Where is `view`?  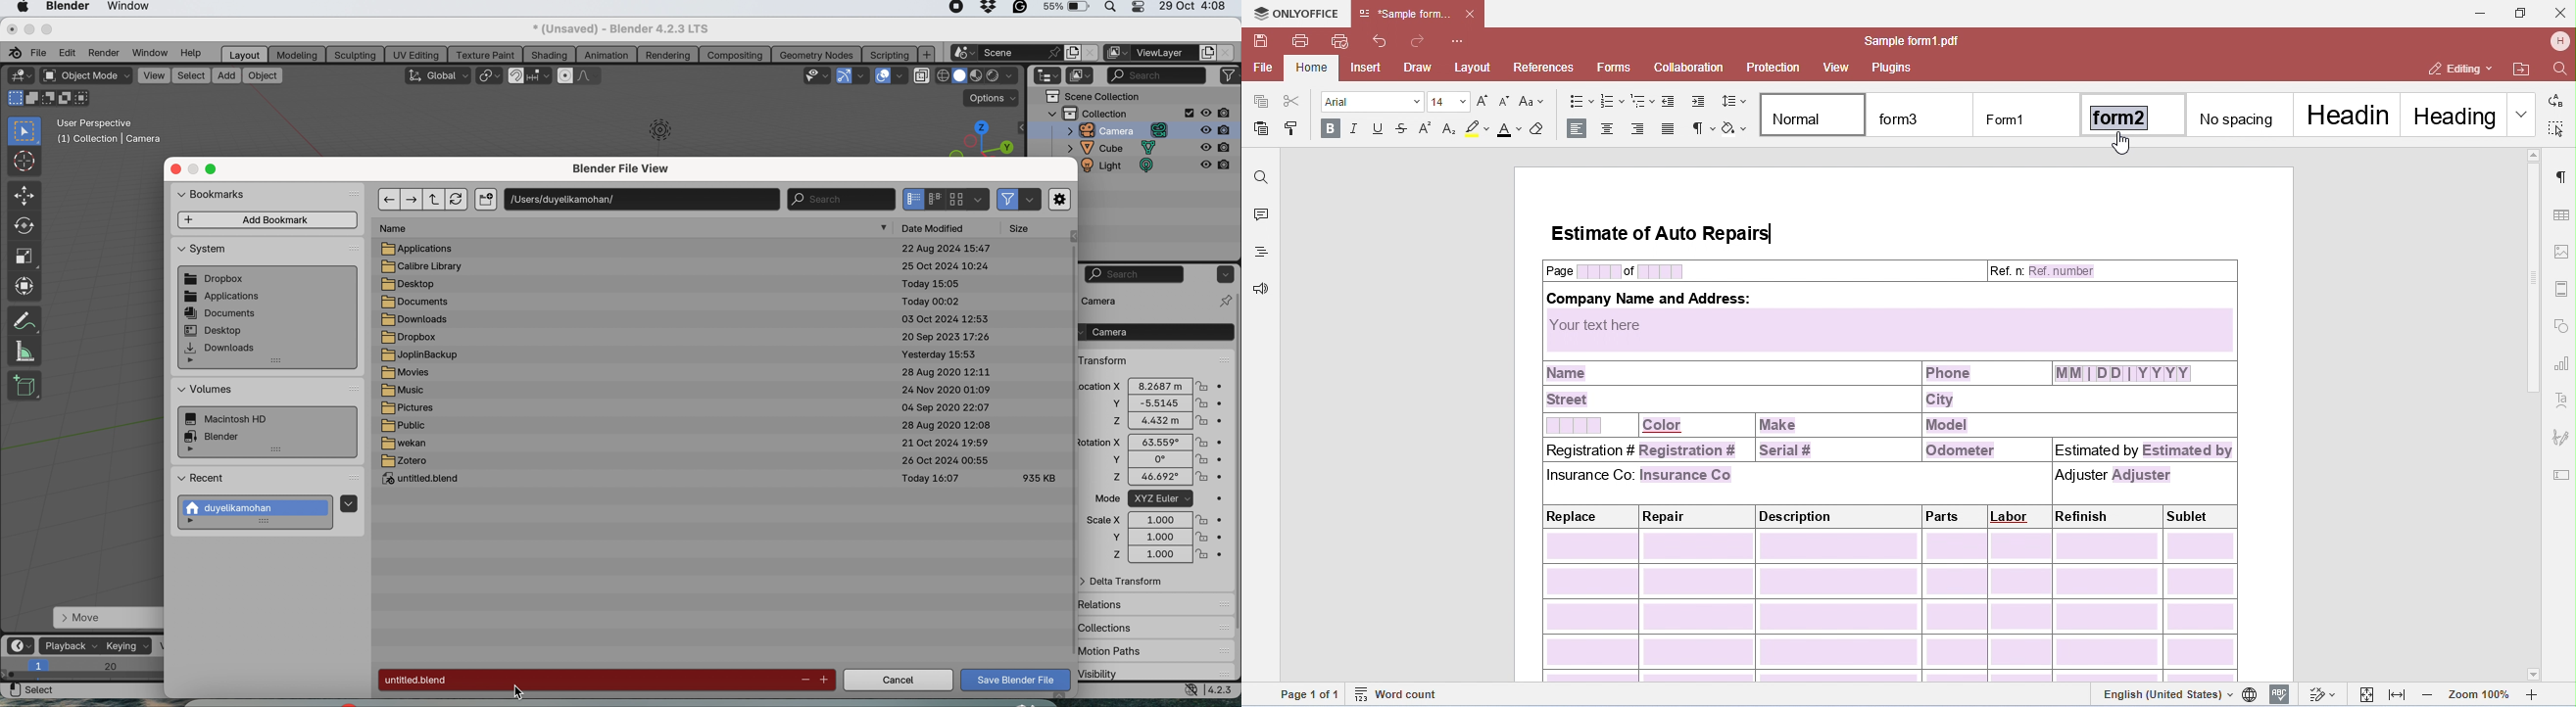
view is located at coordinates (154, 75).